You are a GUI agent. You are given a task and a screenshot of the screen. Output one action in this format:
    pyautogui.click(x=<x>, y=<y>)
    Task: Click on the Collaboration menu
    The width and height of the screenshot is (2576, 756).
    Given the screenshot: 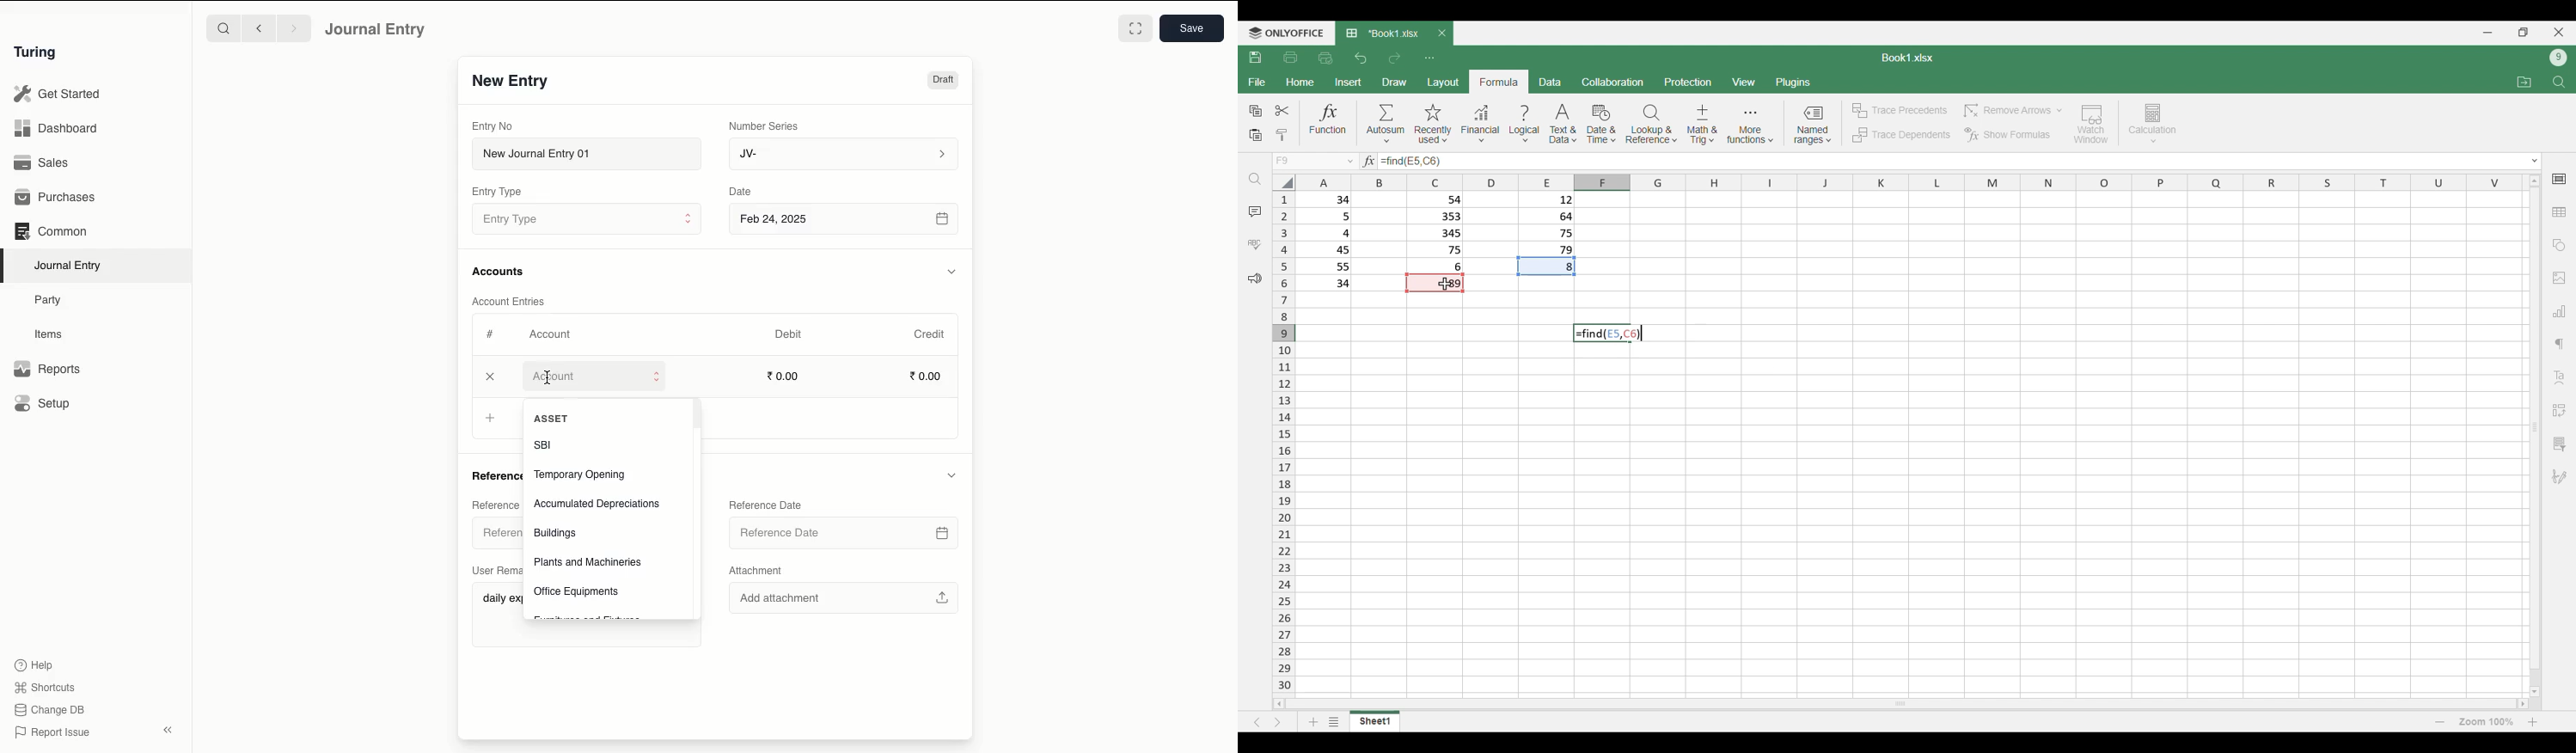 What is the action you would take?
    pyautogui.click(x=1613, y=82)
    